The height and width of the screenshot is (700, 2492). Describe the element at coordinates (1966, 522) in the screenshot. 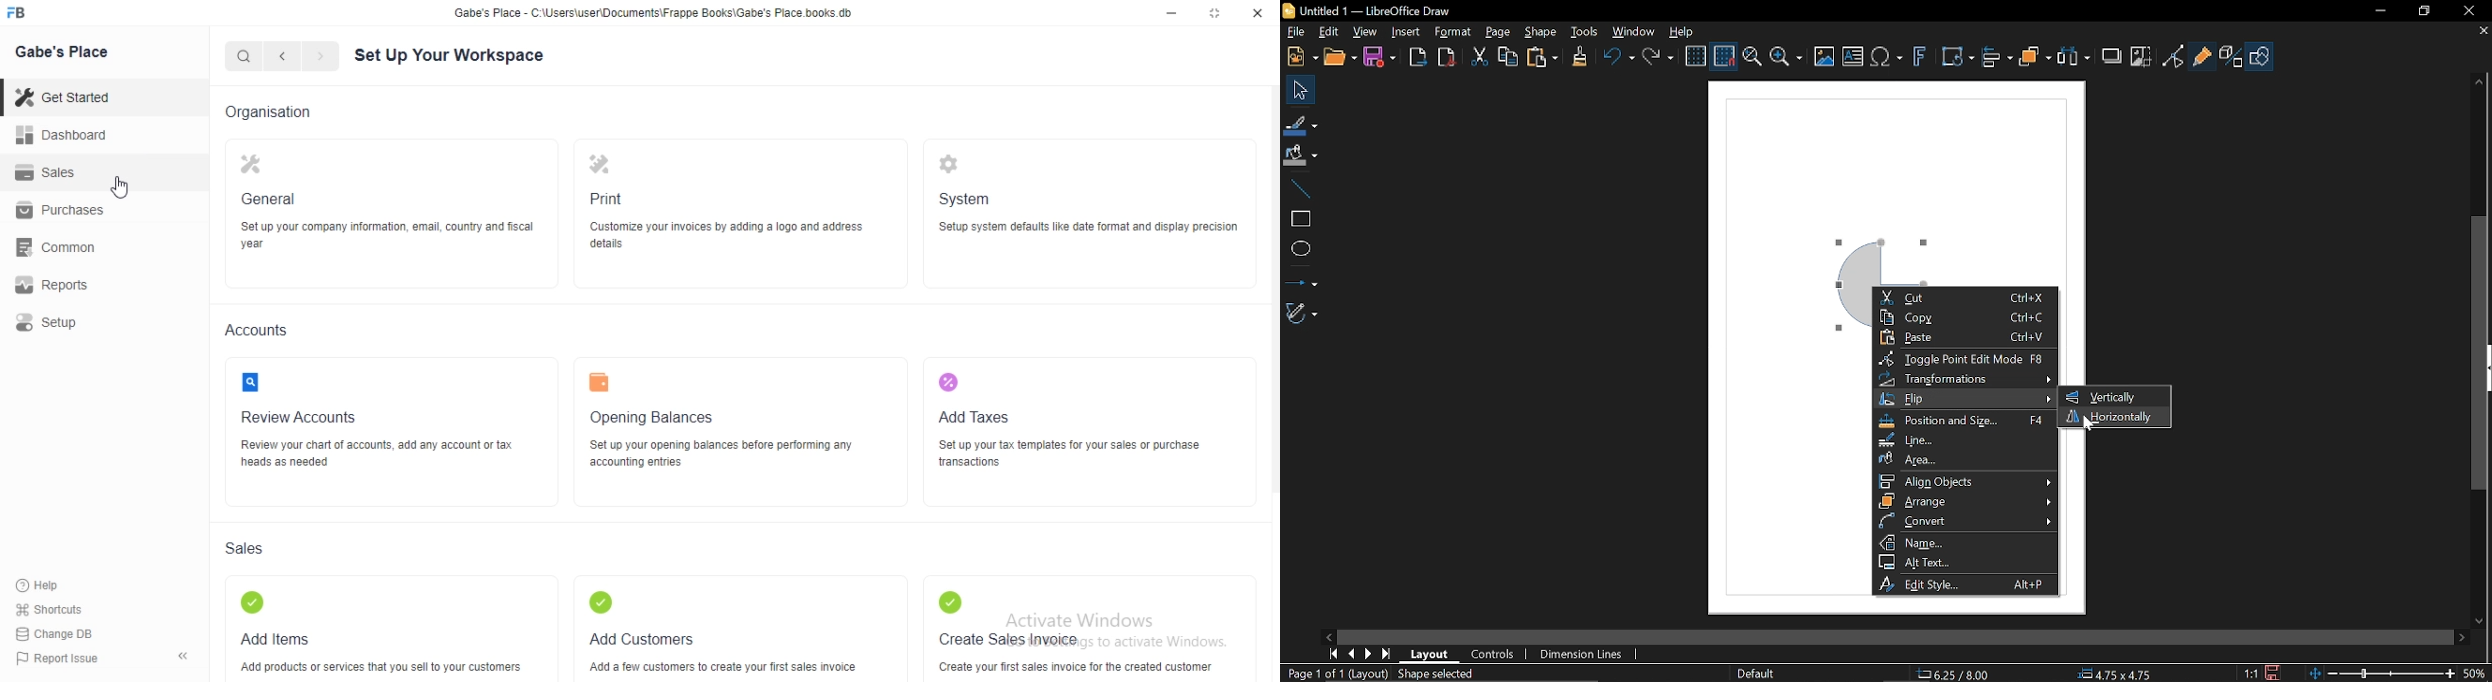

I see `Convert` at that location.